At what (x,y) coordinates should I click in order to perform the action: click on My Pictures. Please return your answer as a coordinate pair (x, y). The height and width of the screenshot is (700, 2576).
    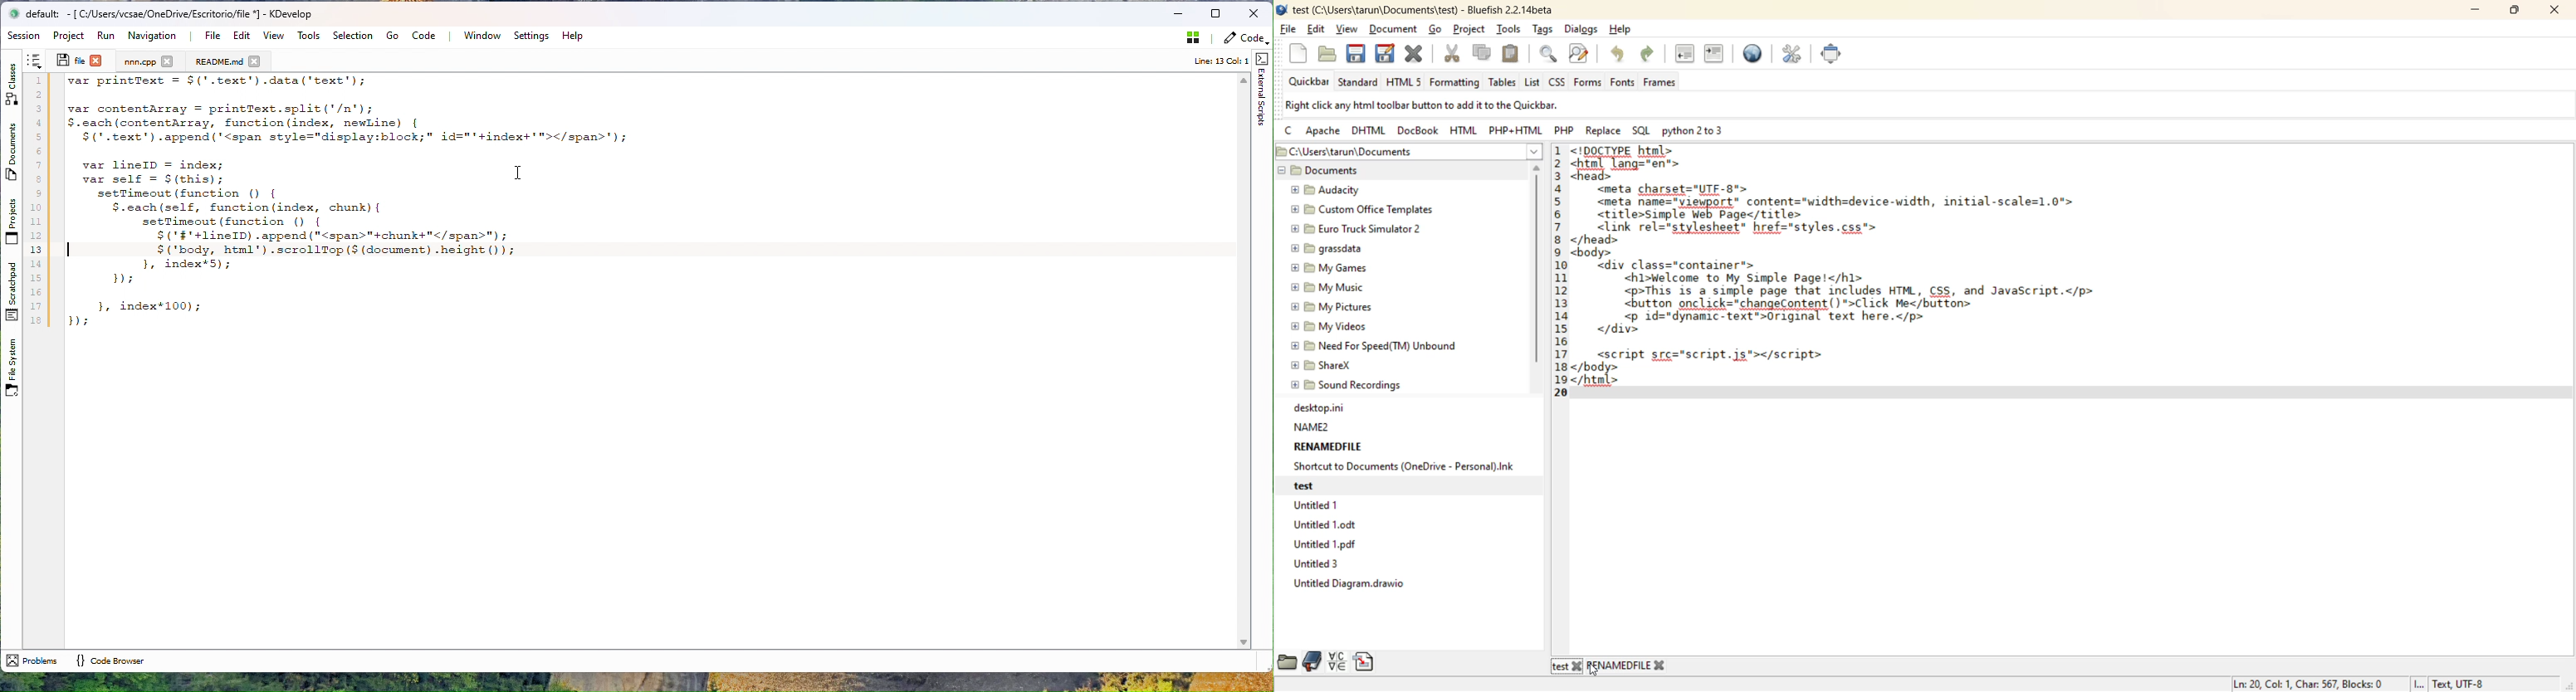
    Looking at the image, I should click on (1329, 305).